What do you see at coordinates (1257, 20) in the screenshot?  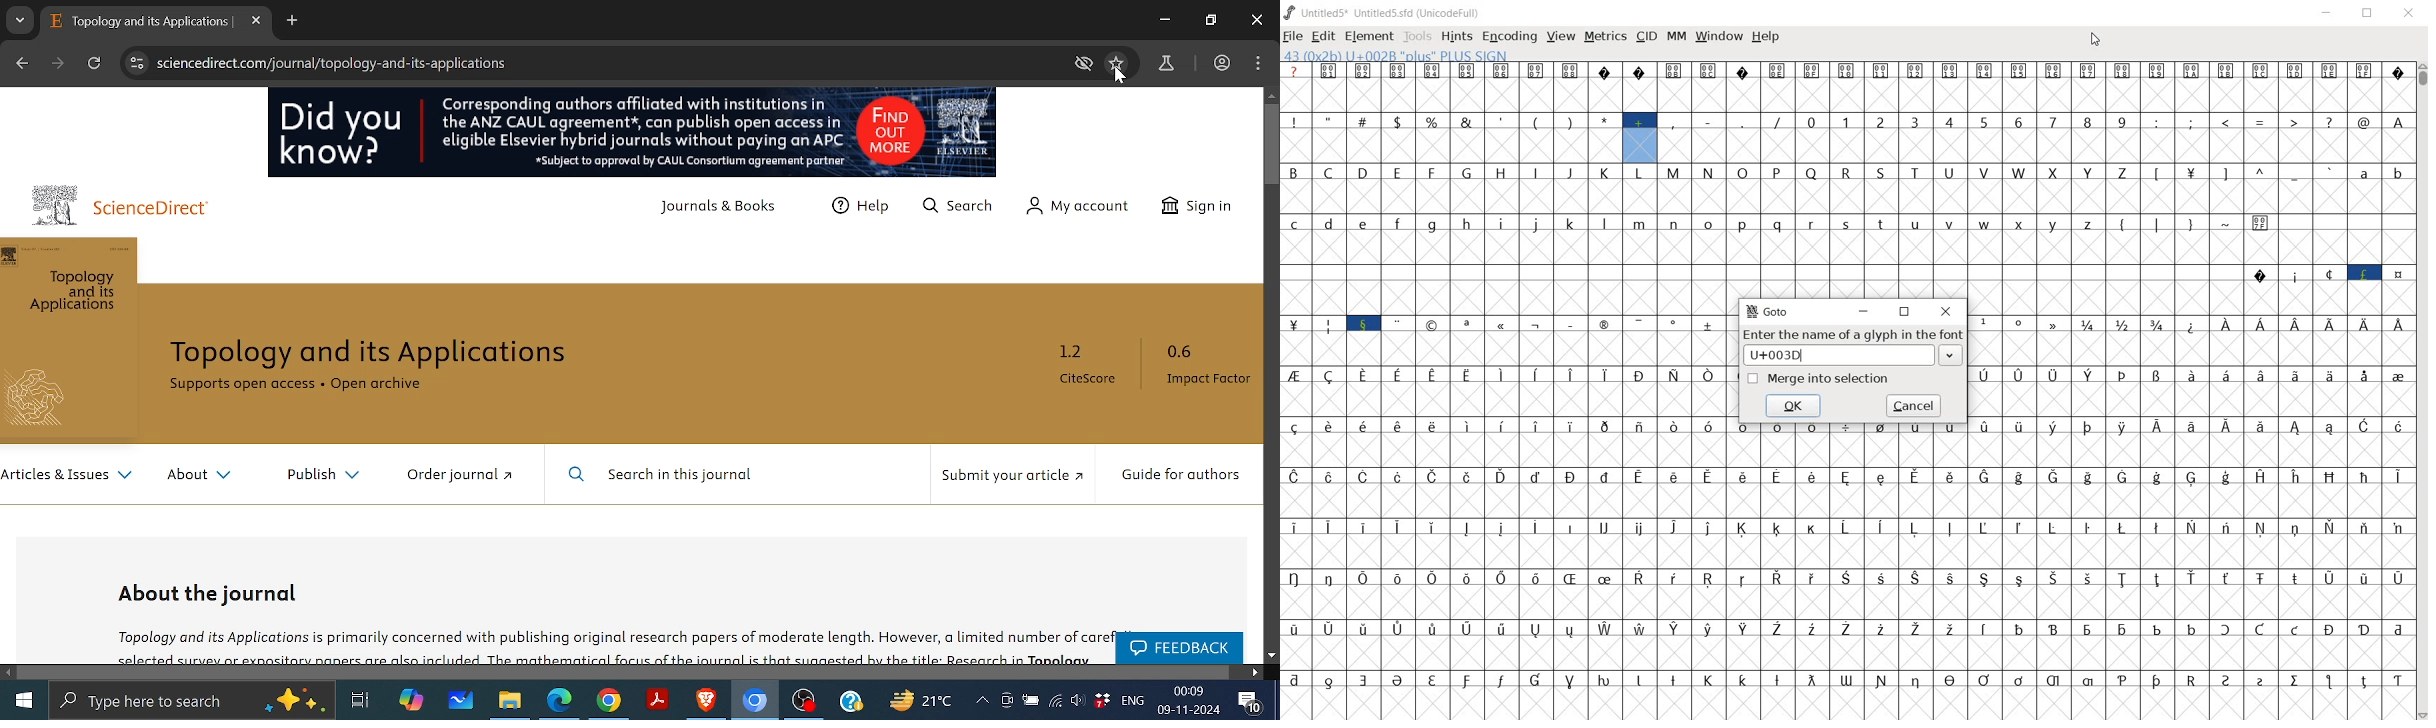 I see `Close window` at bounding box center [1257, 20].